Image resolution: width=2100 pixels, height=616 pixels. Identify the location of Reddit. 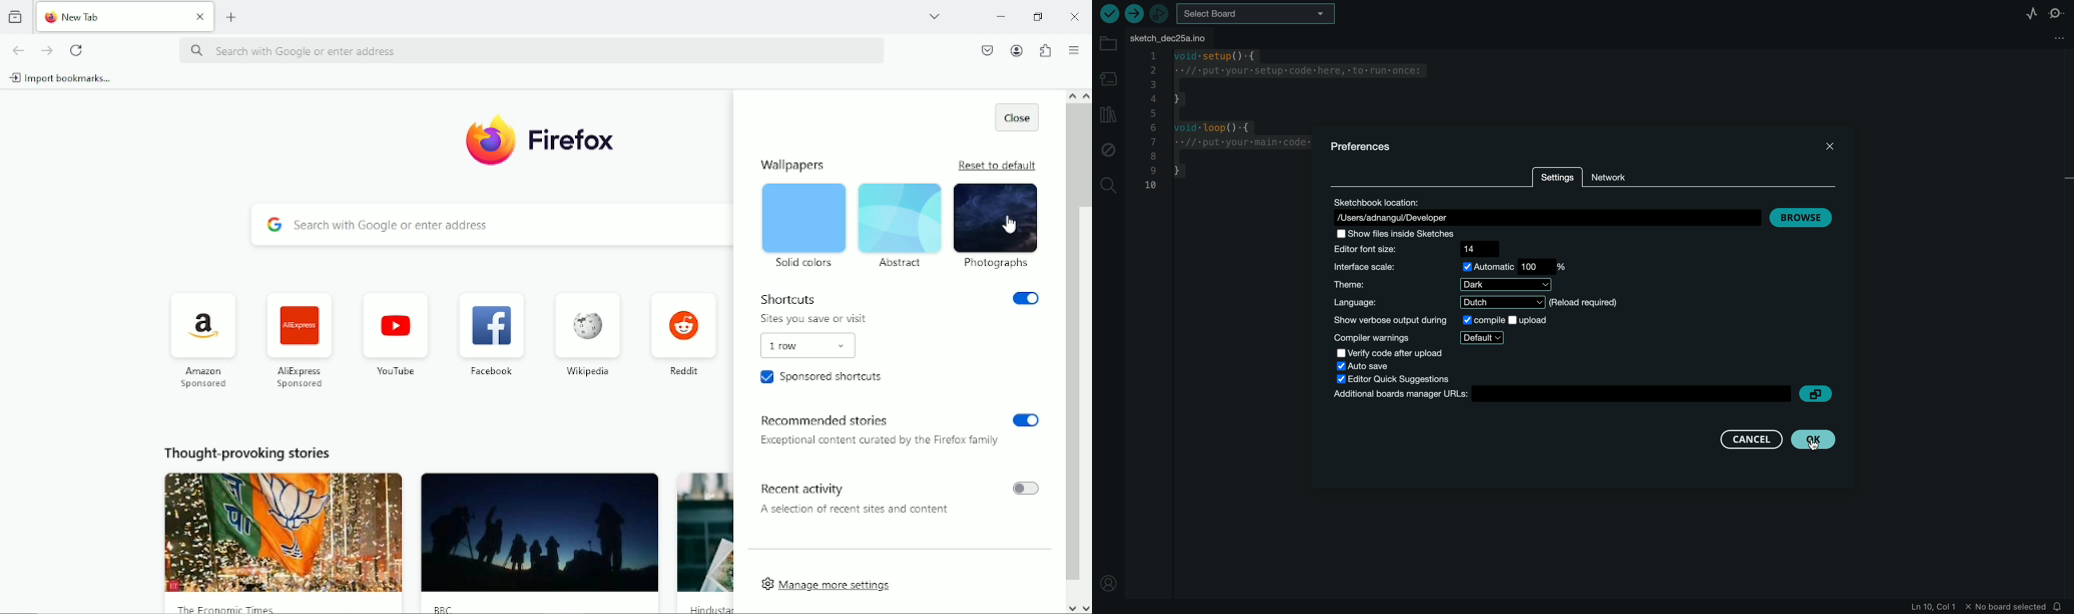
(684, 333).